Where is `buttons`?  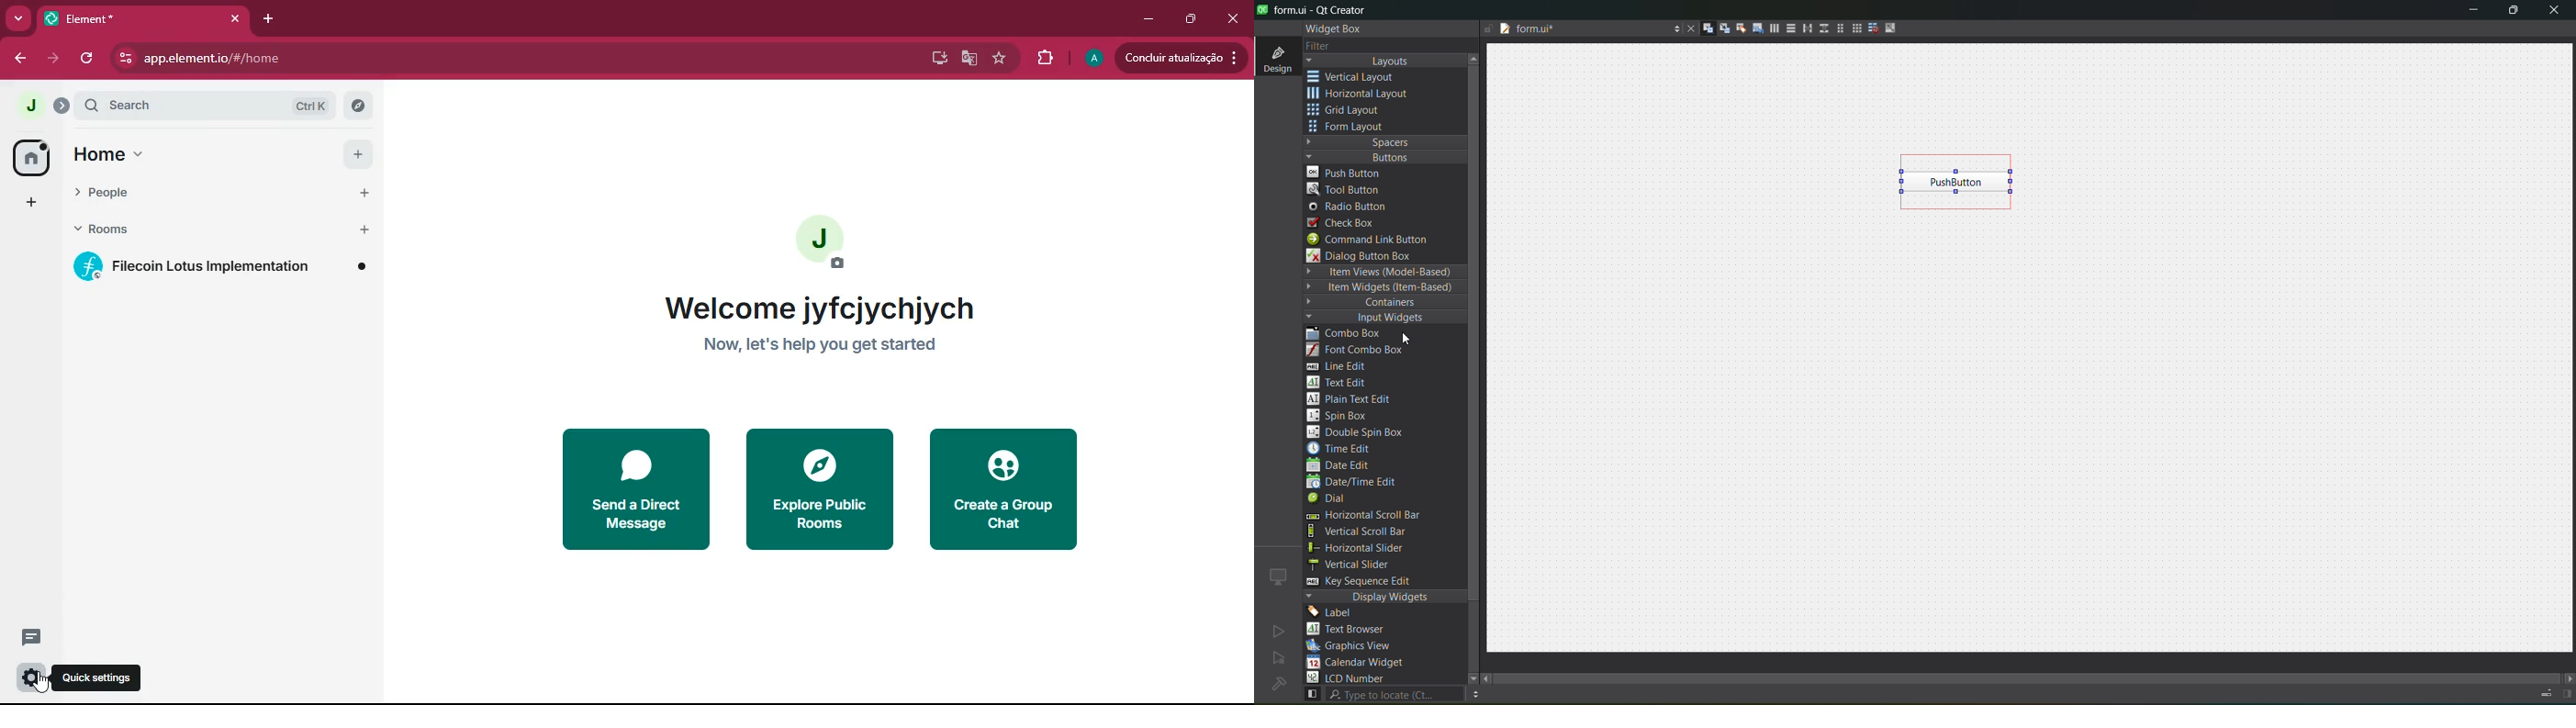 buttons is located at coordinates (1382, 156).